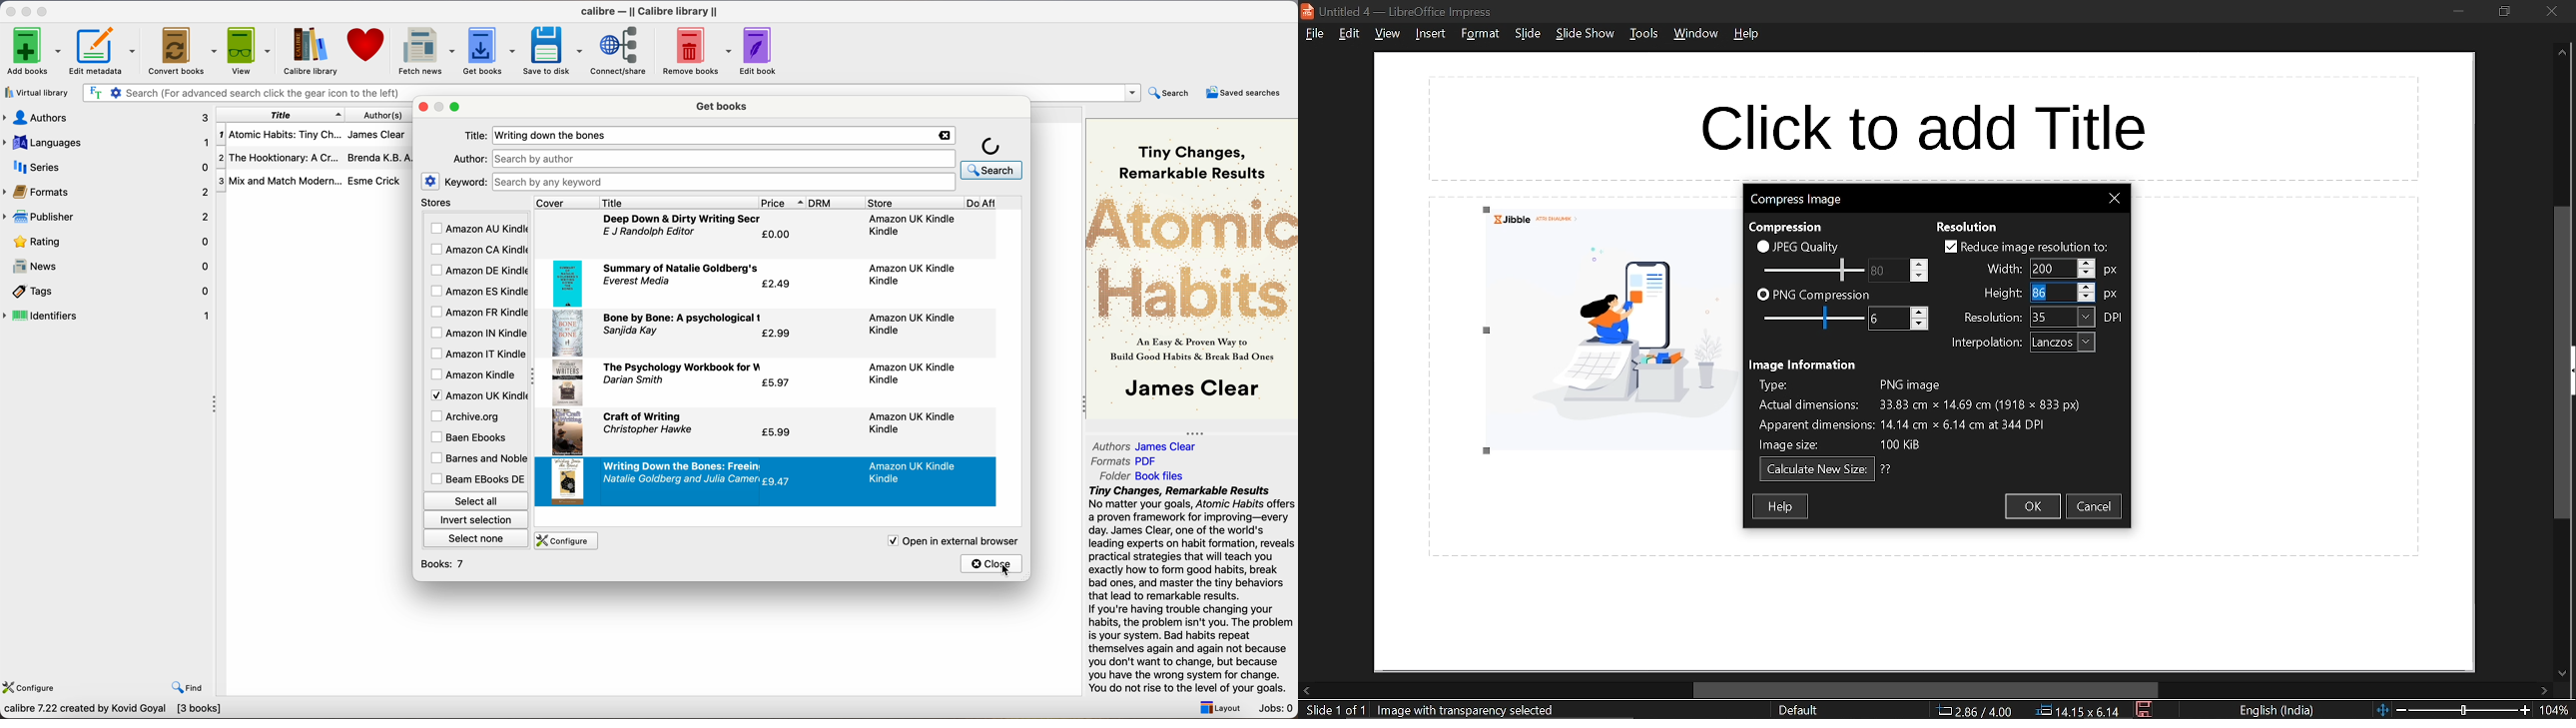 The image size is (2576, 728). I want to click on €2.99, so click(776, 334).